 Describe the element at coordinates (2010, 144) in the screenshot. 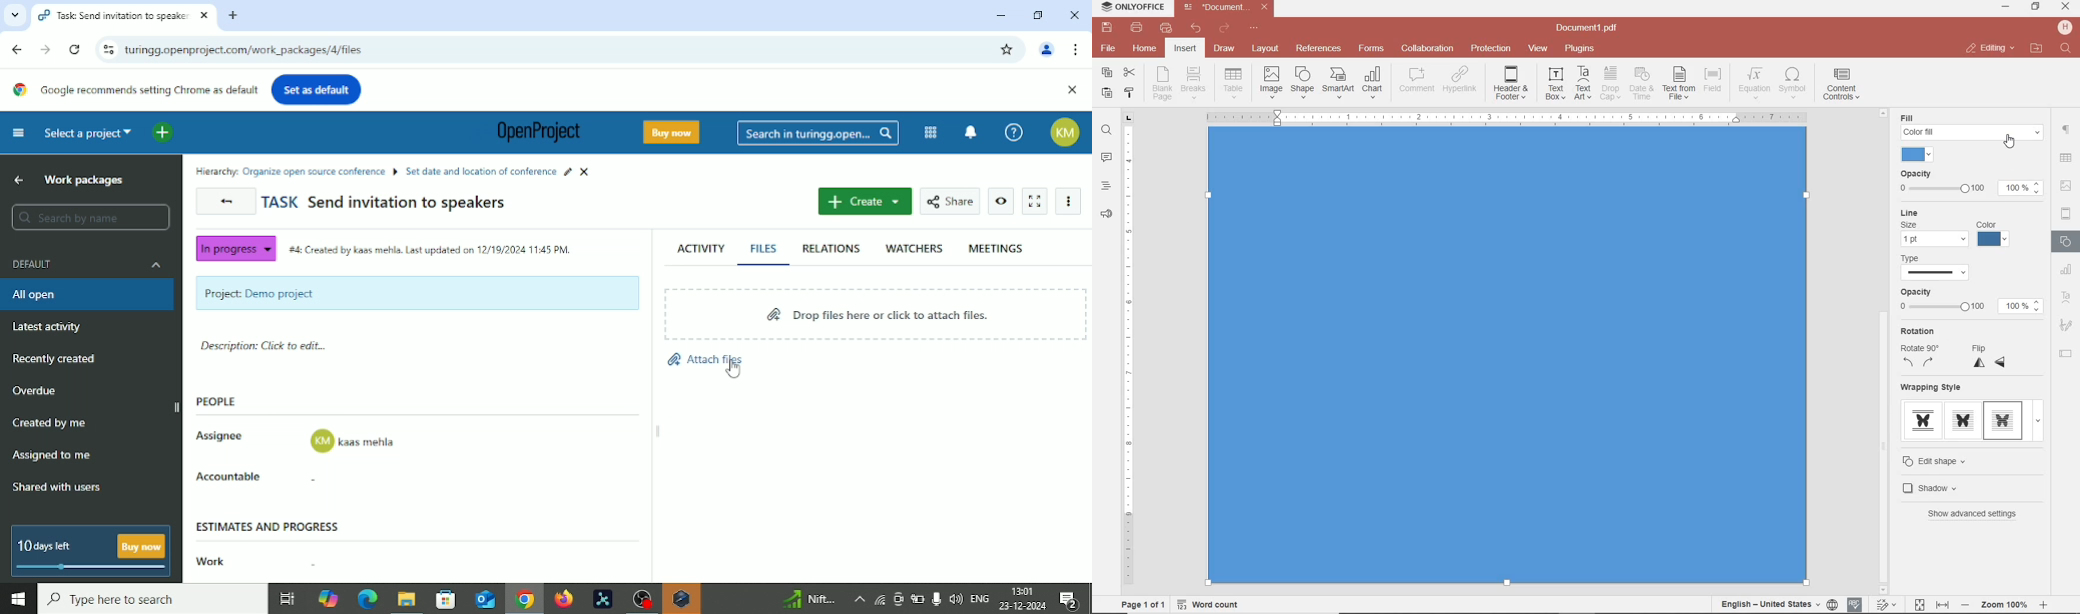

I see `CURSOR` at that location.